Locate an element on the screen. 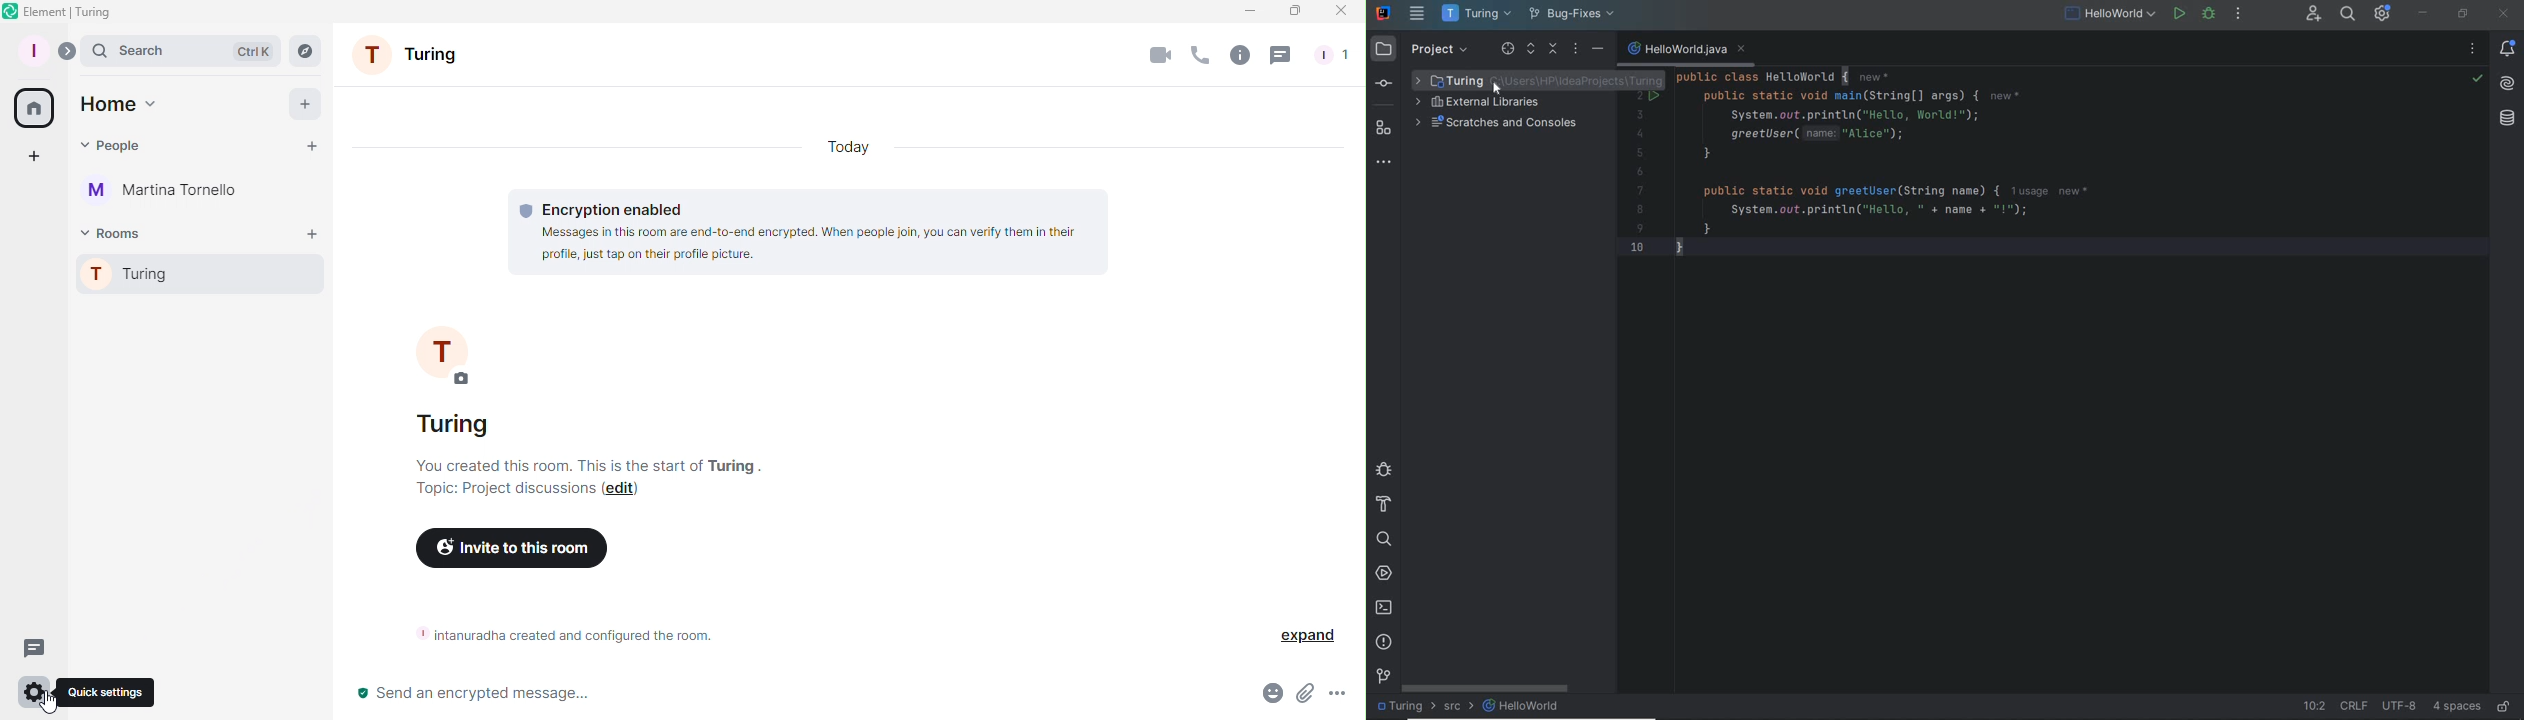 The image size is (2548, 728). Element  is located at coordinates (47, 10).